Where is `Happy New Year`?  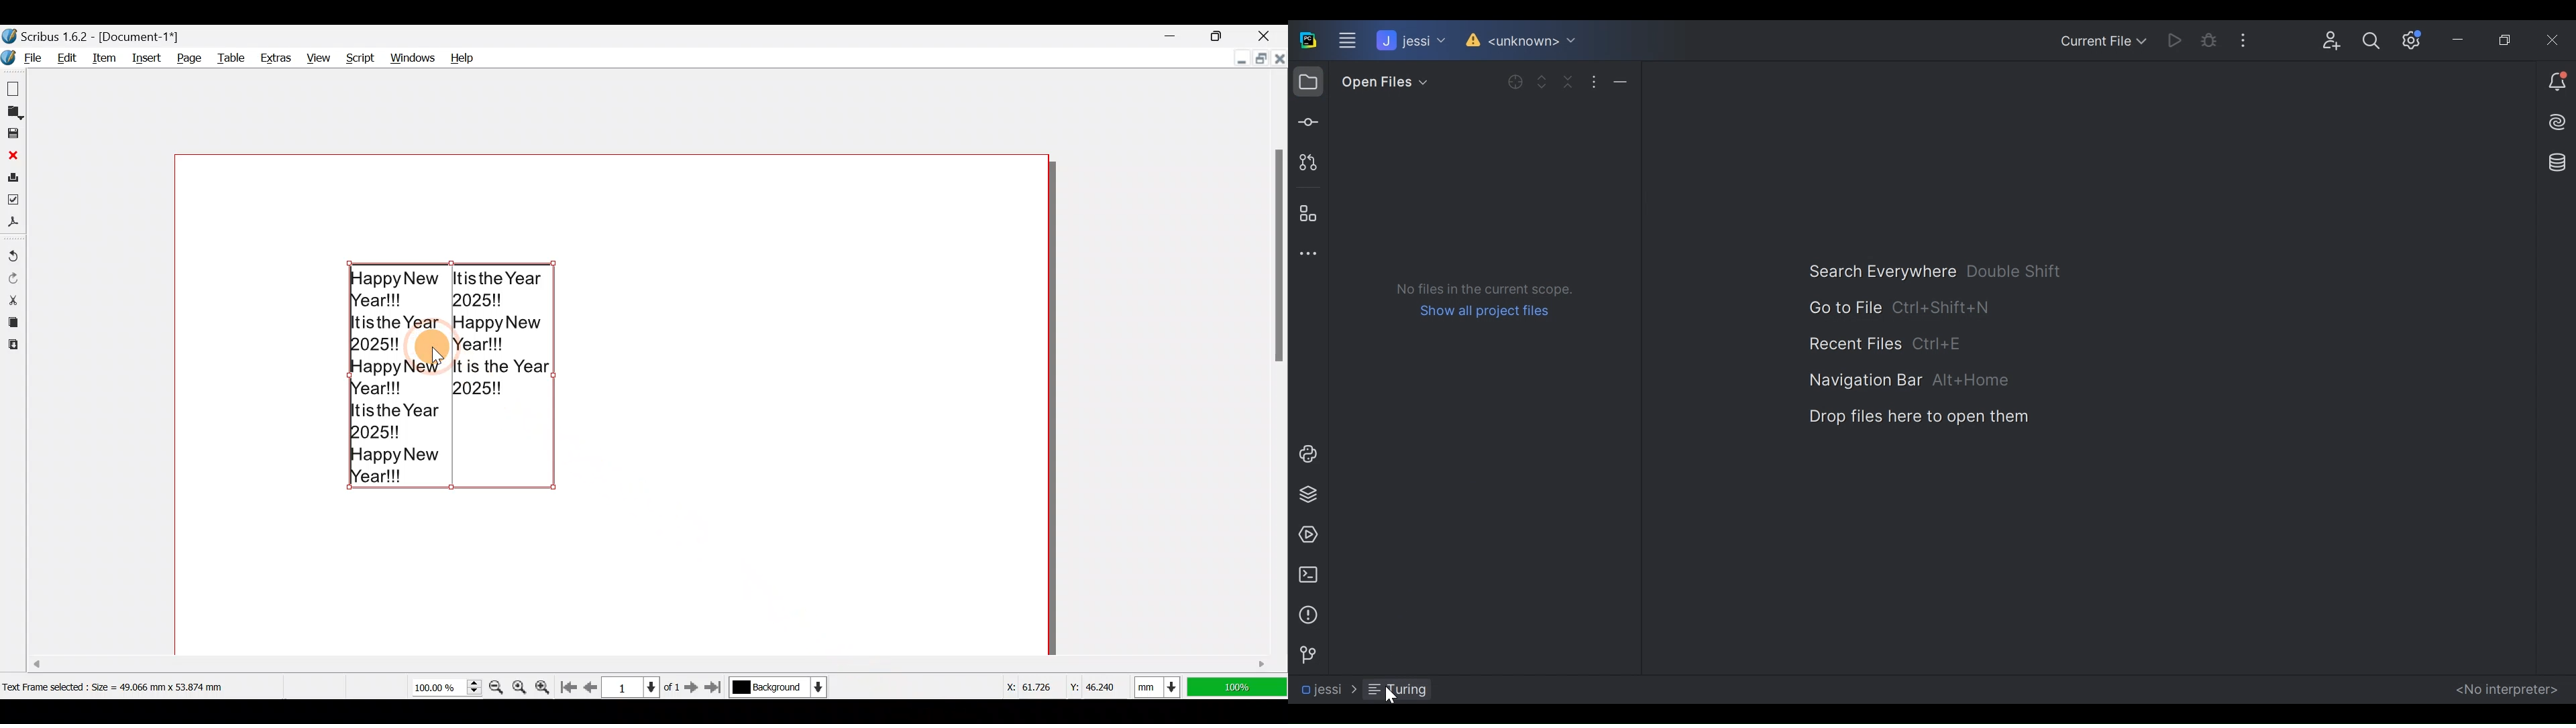 Happy New Year is located at coordinates (449, 373).